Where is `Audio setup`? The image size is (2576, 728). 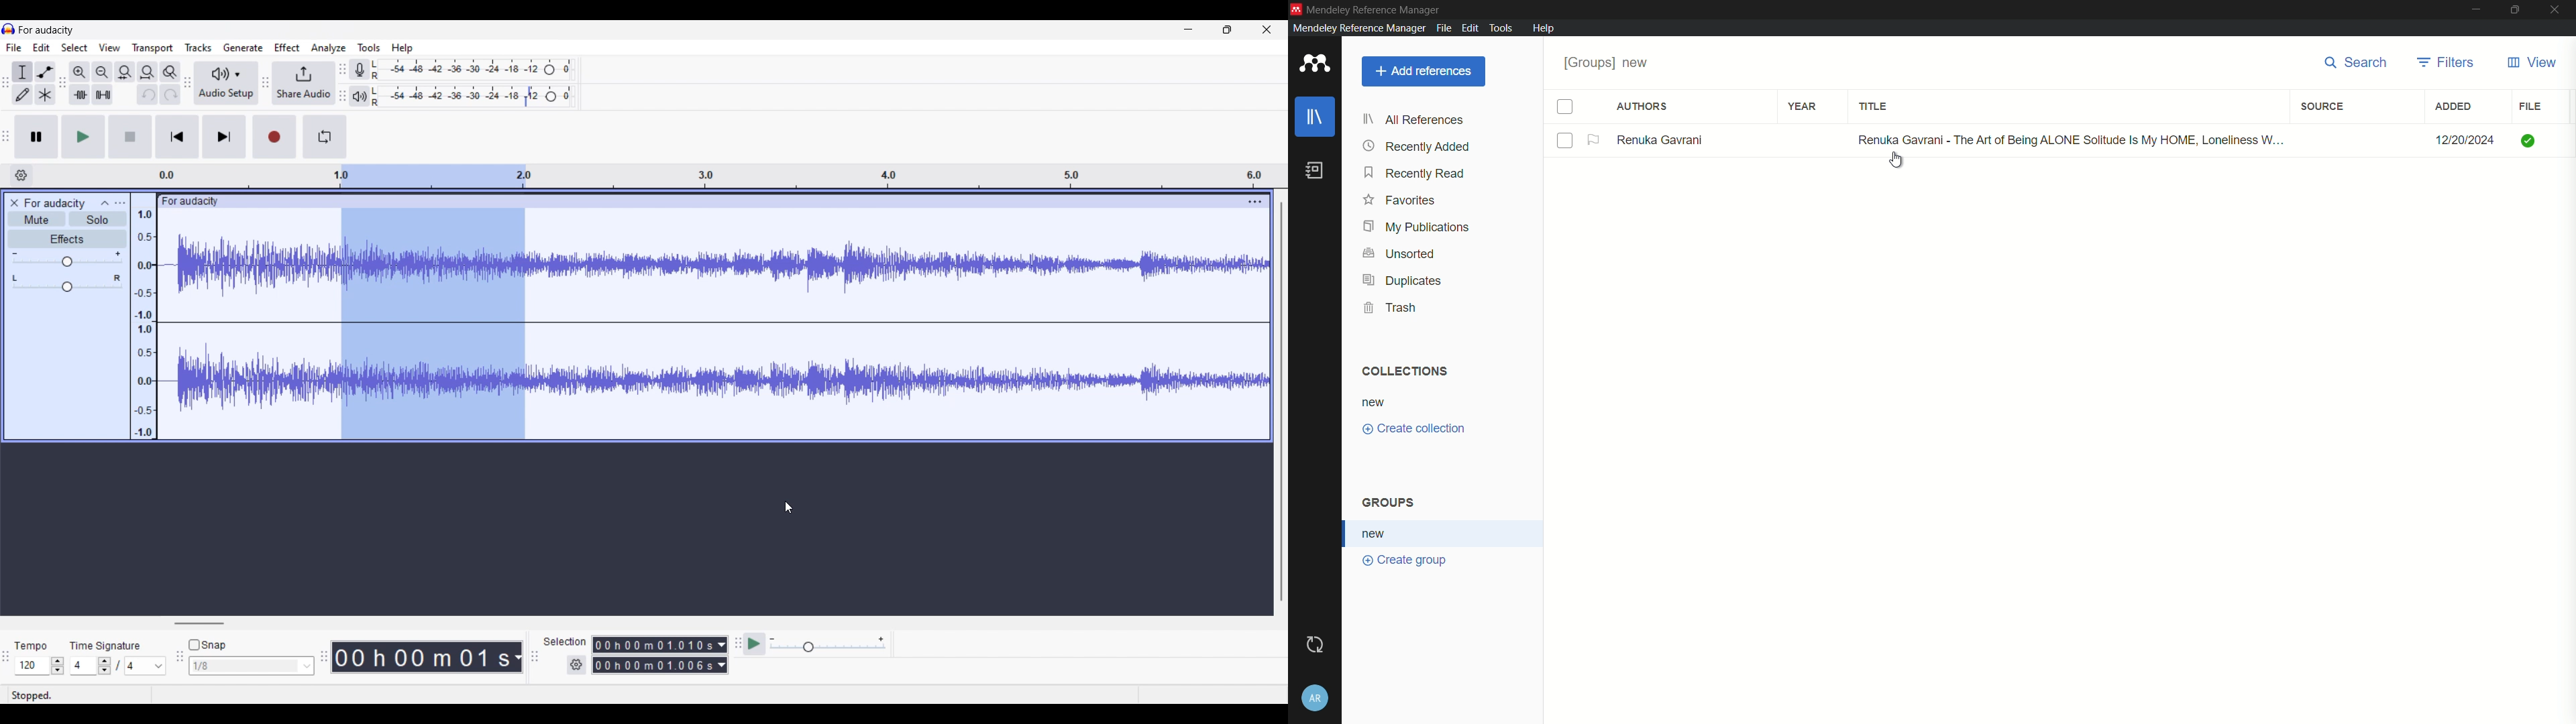
Audio setup is located at coordinates (226, 82).